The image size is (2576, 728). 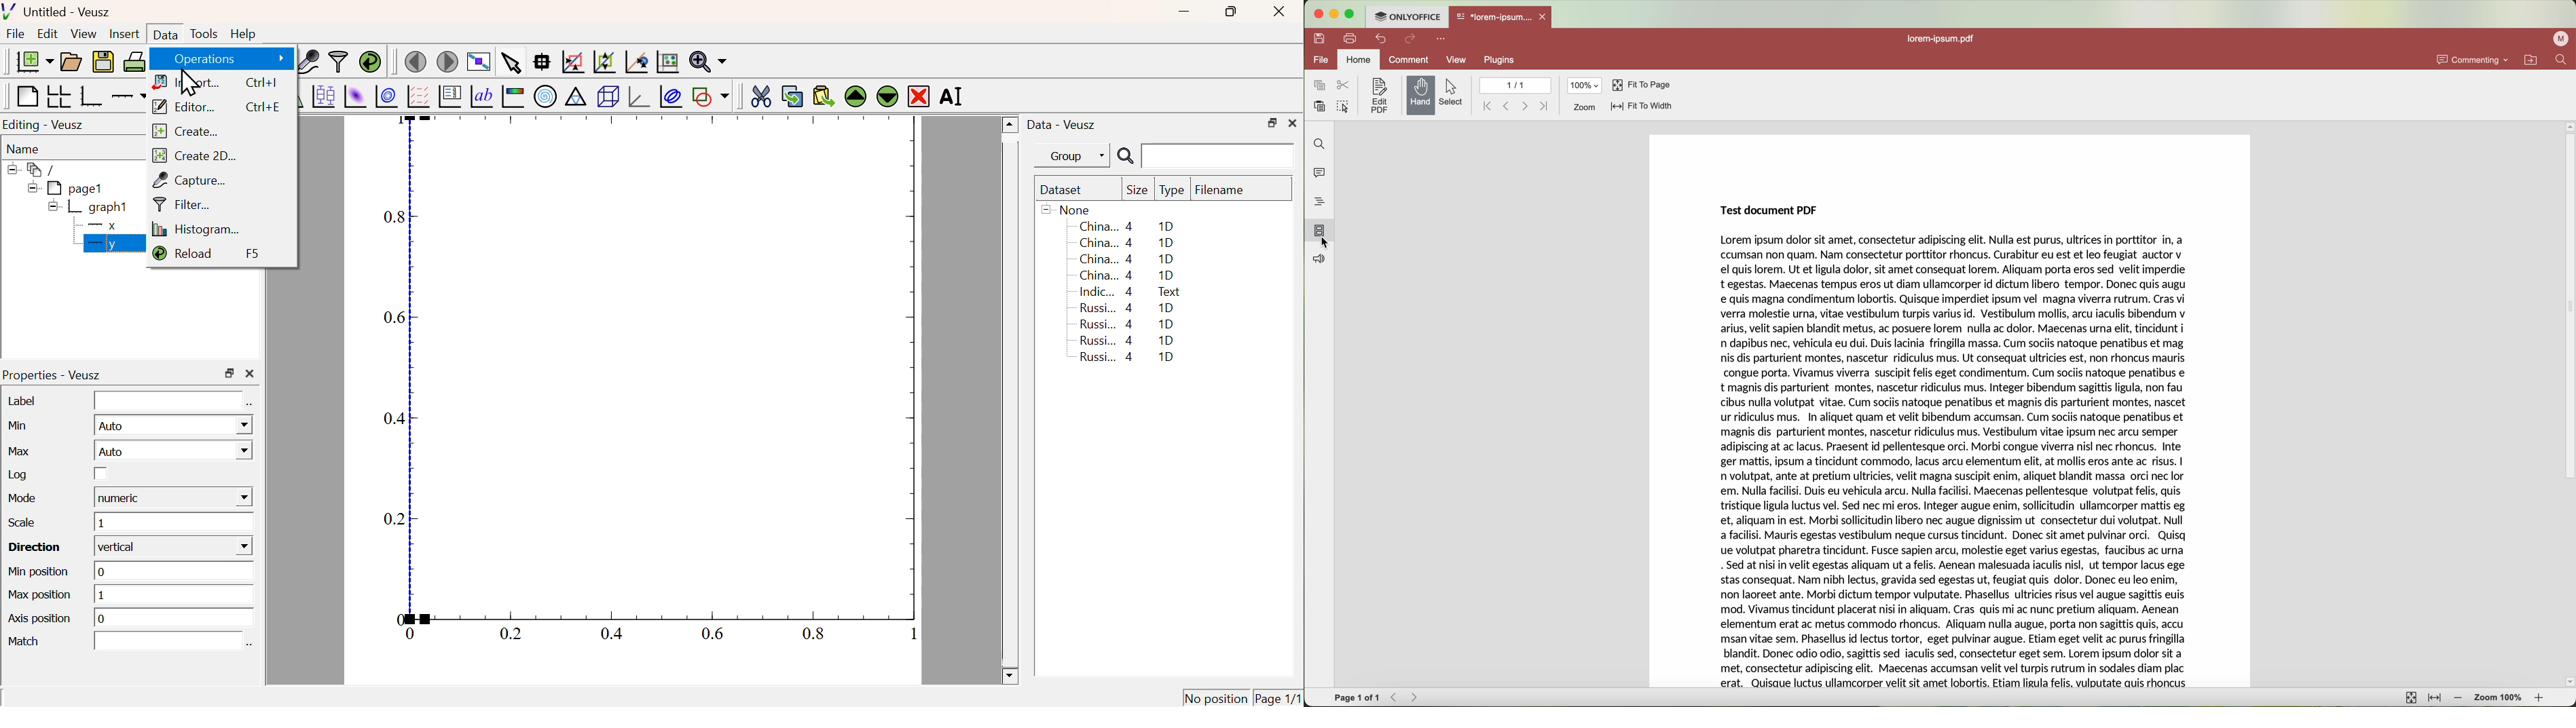 I want to click on View plot fullscreen, so click(x=477, y=63).